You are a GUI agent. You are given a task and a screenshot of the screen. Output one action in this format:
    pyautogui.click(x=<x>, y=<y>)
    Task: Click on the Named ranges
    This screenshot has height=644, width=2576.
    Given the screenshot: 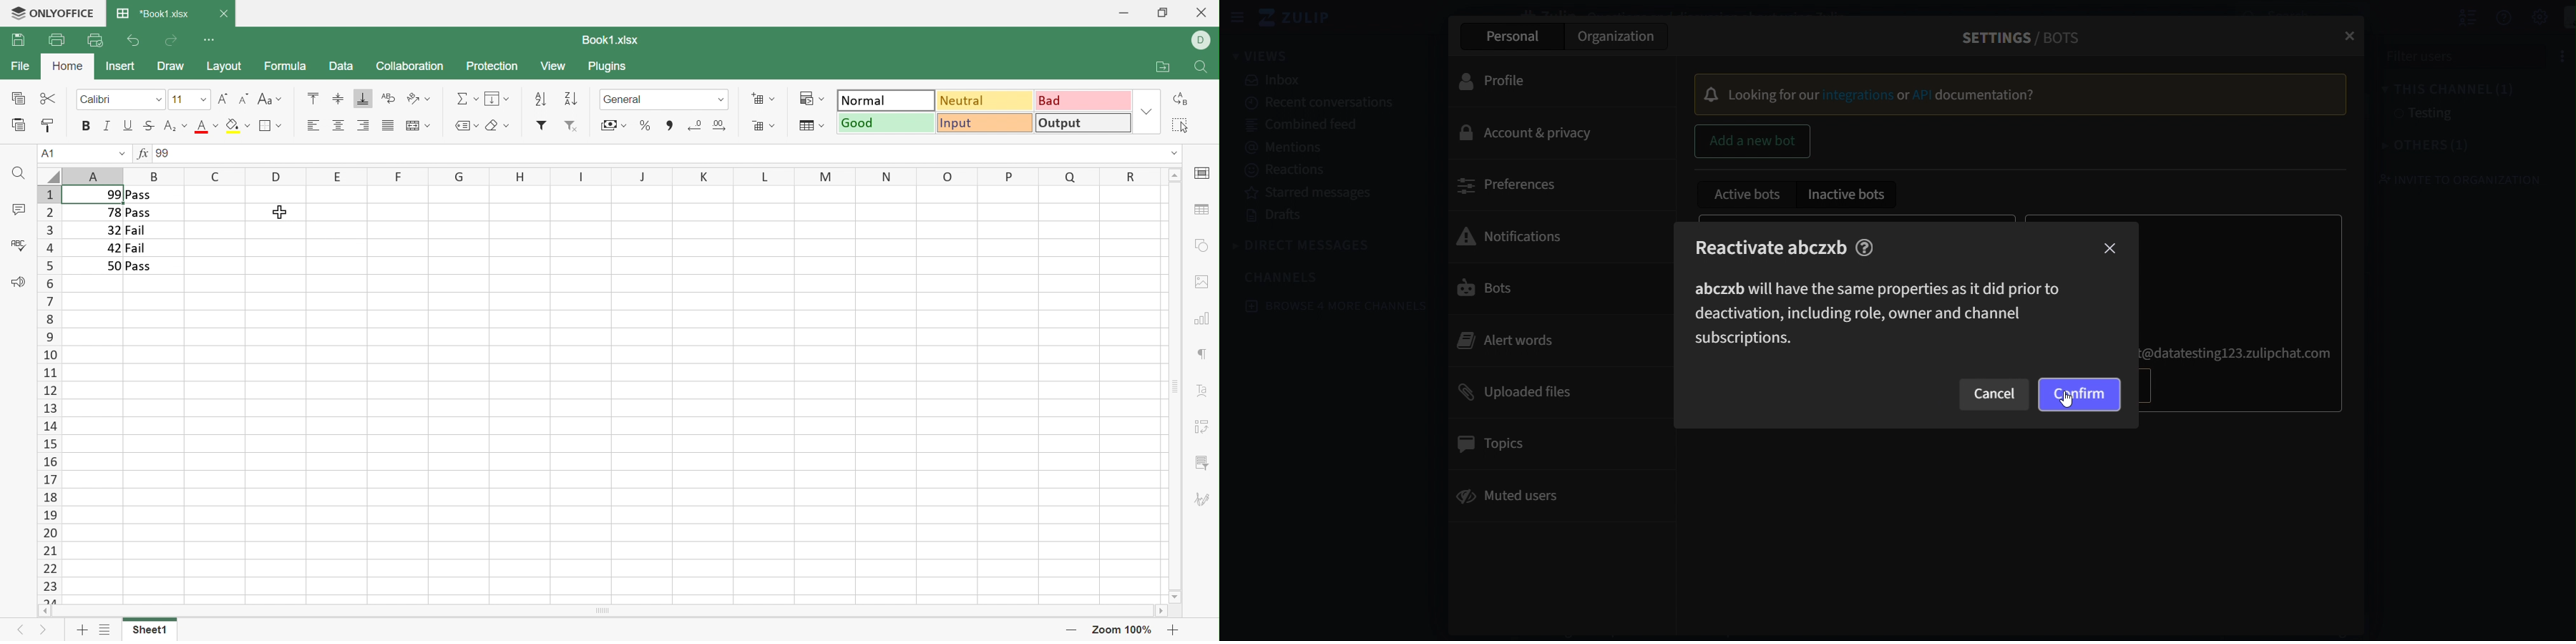 What is the action you would take?
    pyautogui.click(x=465, y=125)
    